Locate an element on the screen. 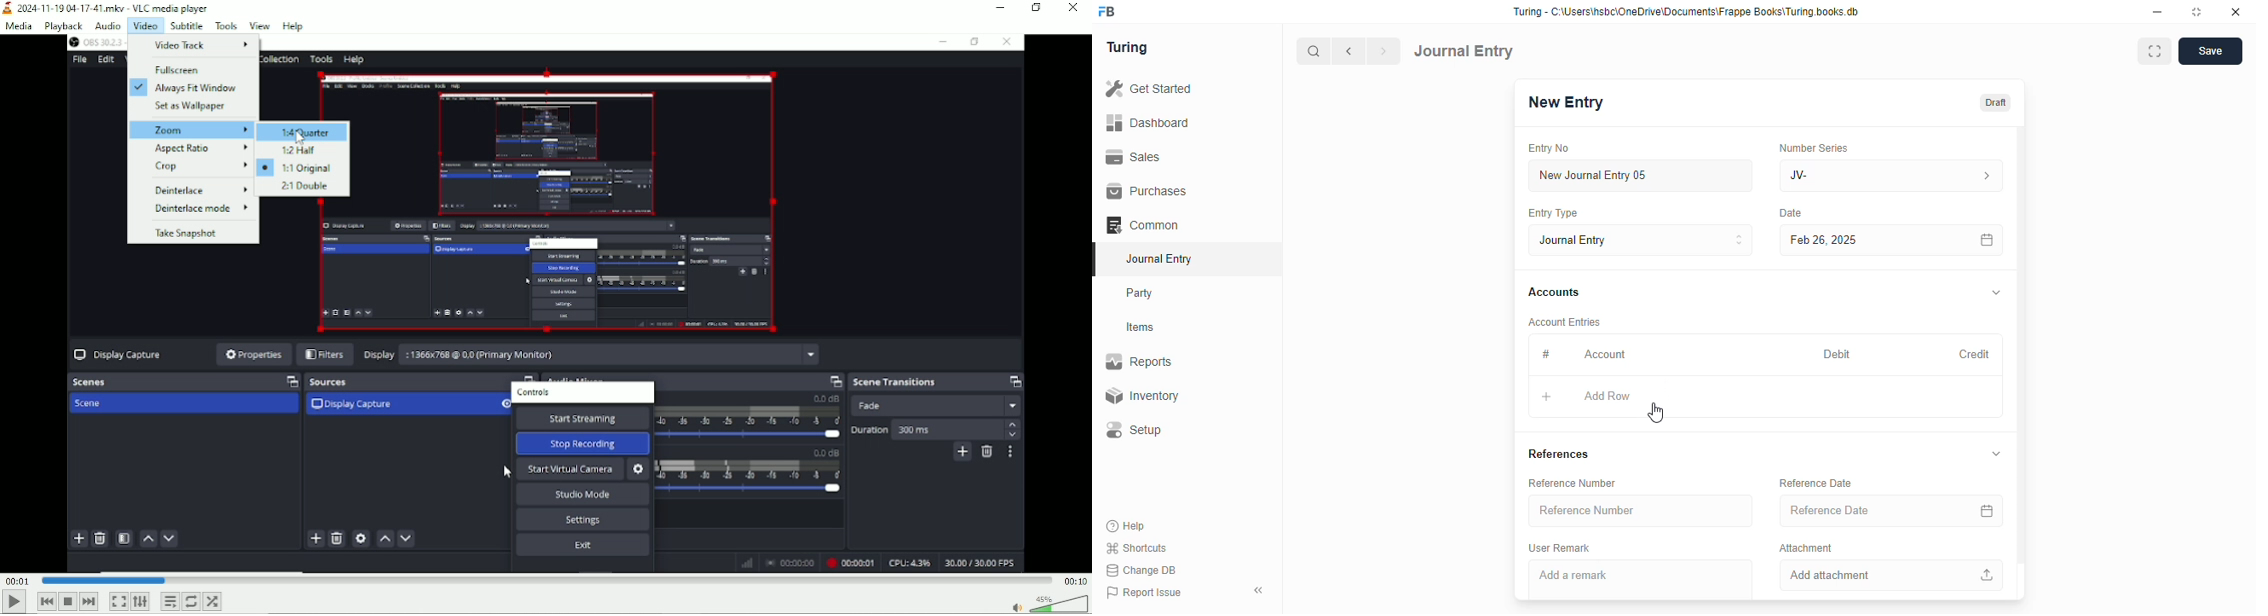 The height and width of the screenshot is (616, 2268). next is located at coordinates (1385, 51).